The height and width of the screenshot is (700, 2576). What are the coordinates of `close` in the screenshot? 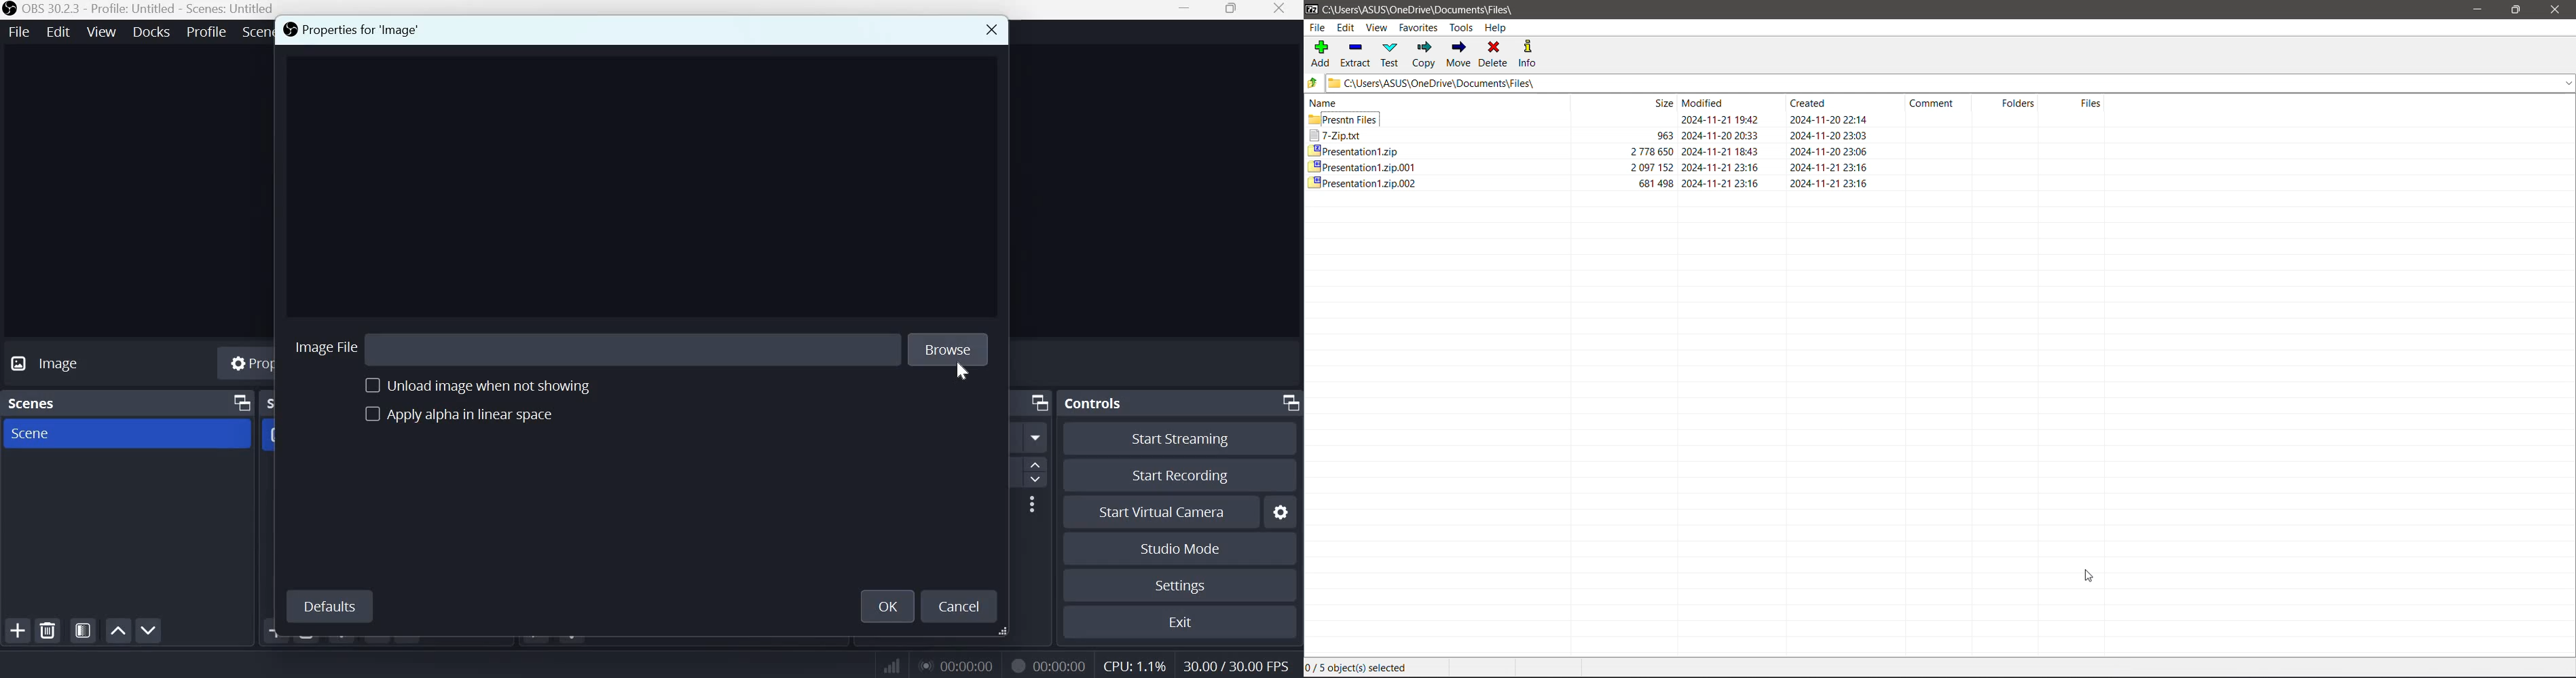 It's located at (1283, 11).